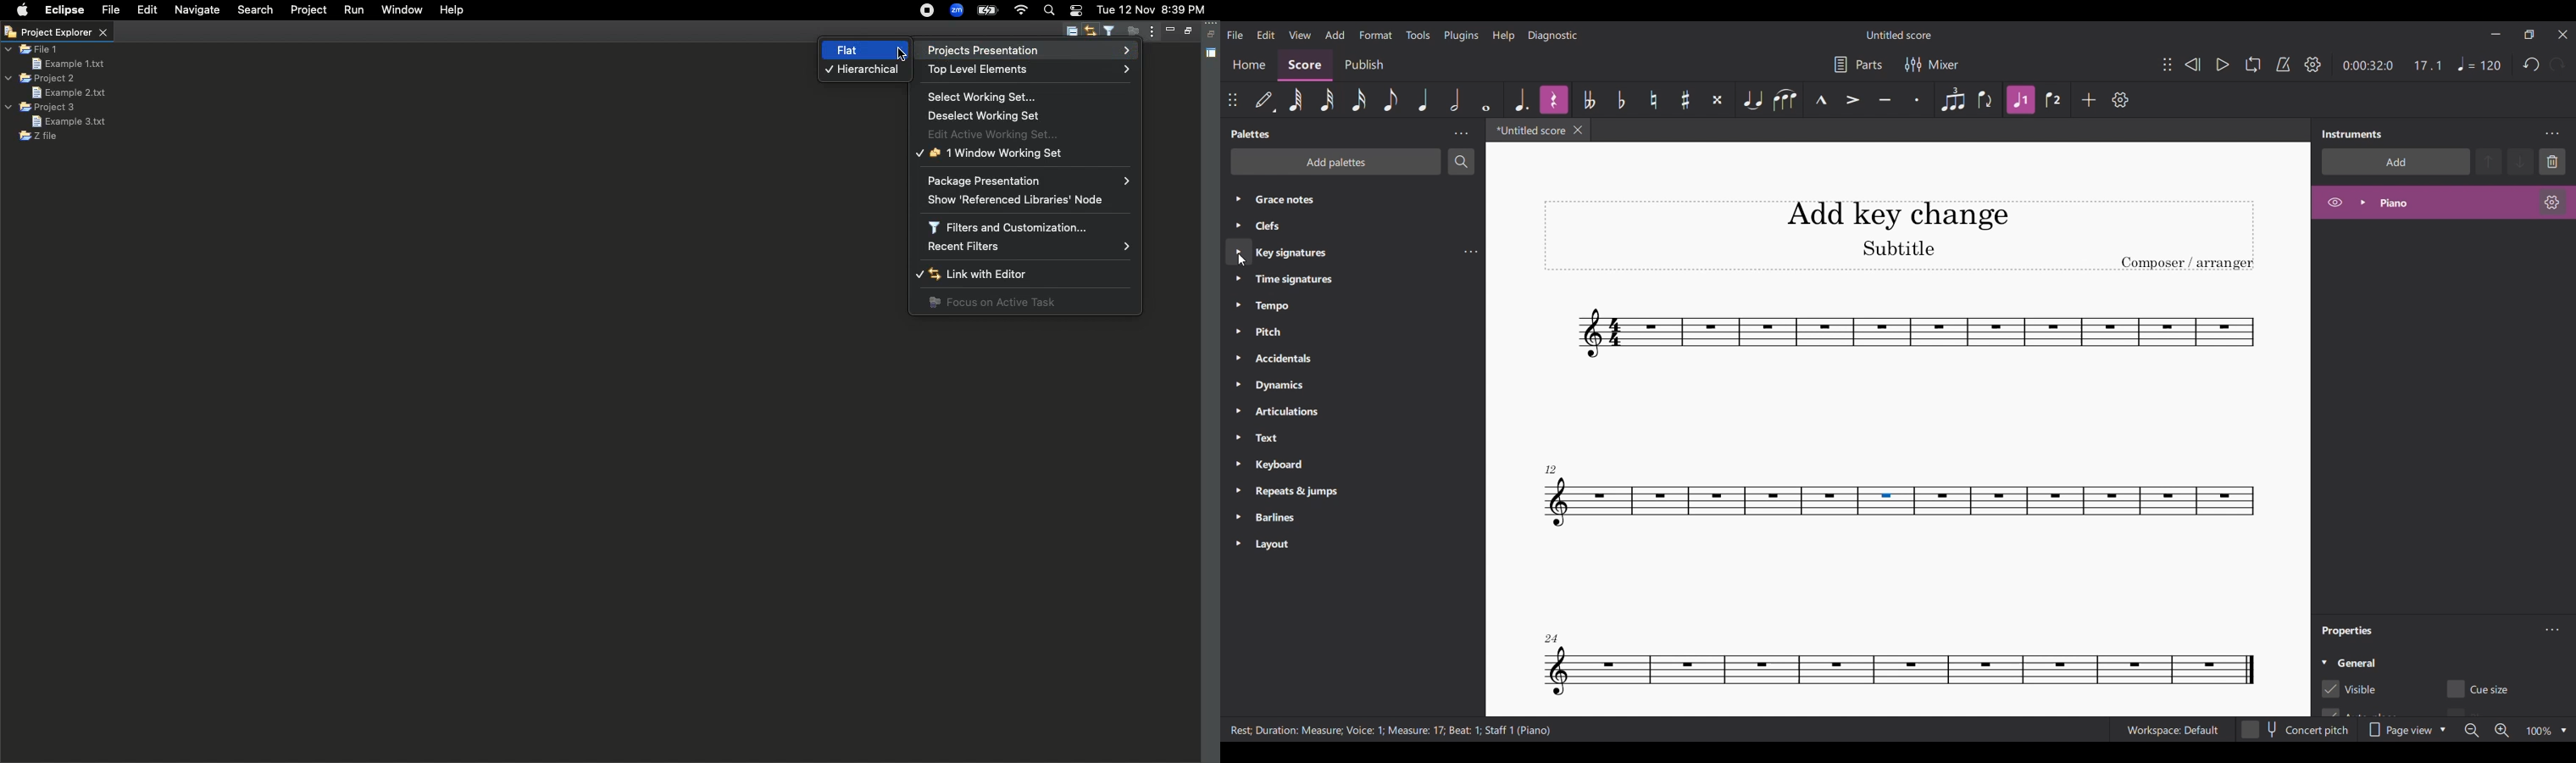  Describe the element at coordinates (1364, 65) in the screenshot. I see `Publish section` at that location.